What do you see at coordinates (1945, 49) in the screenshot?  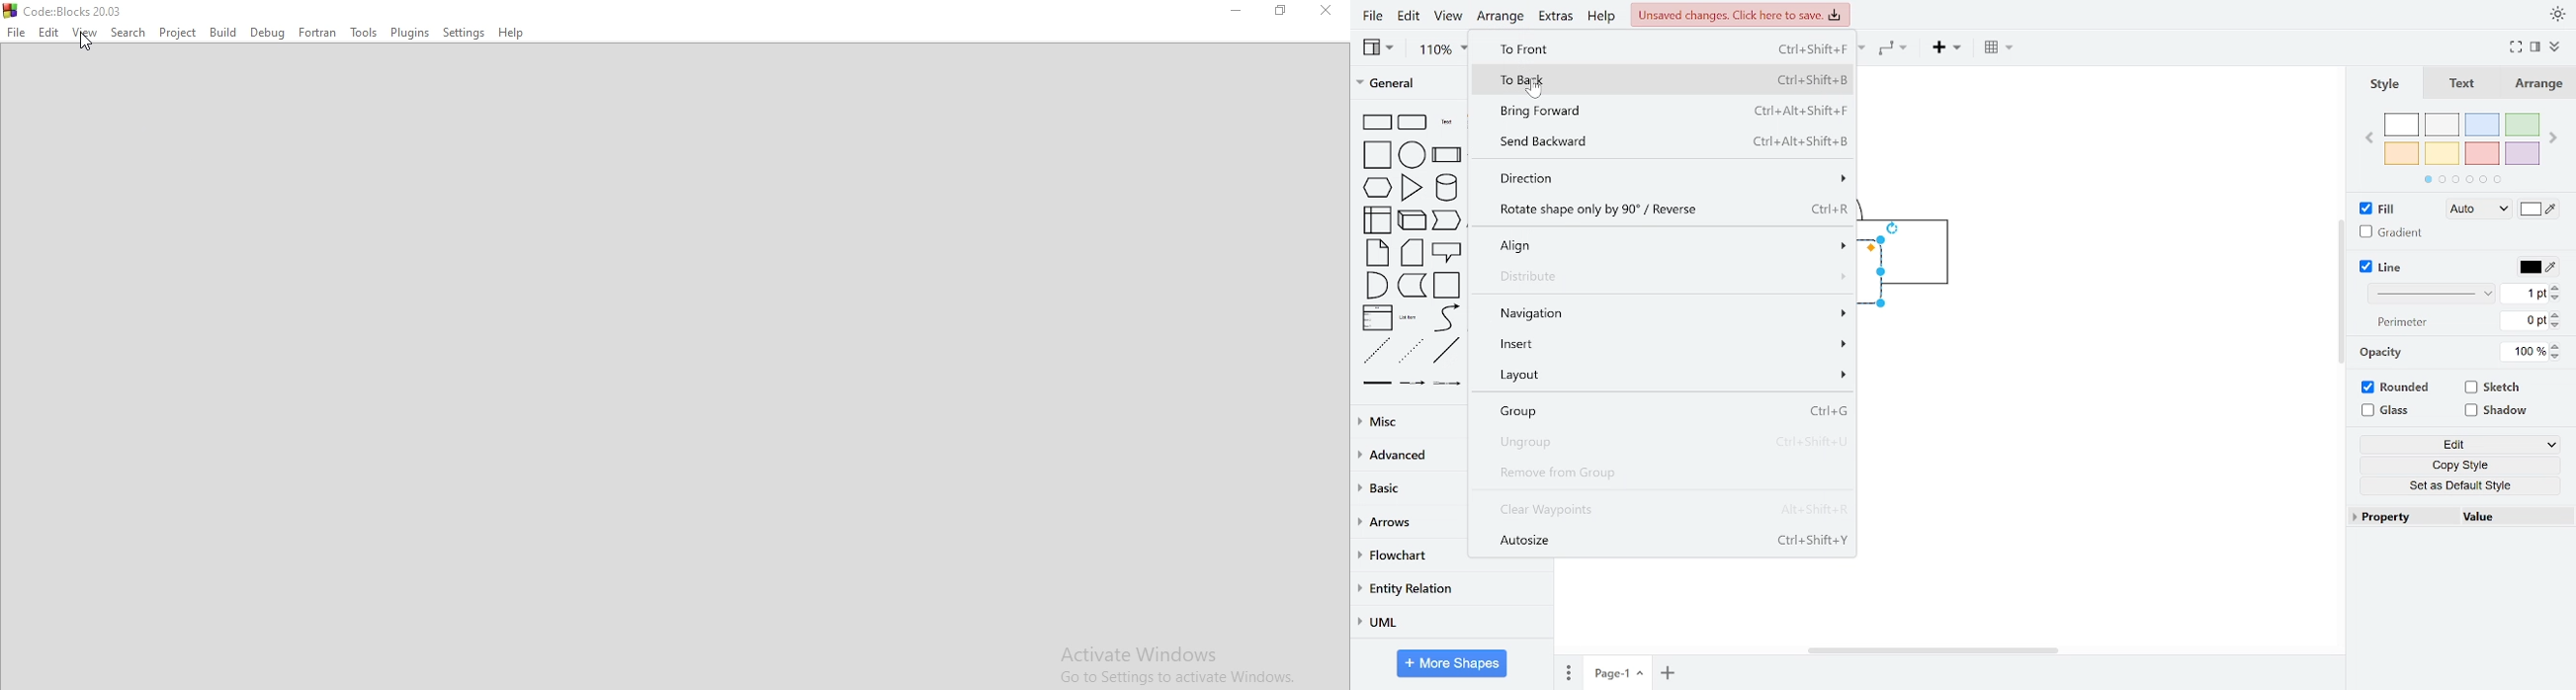 I see `insert` at bounding box center [1945, 49].